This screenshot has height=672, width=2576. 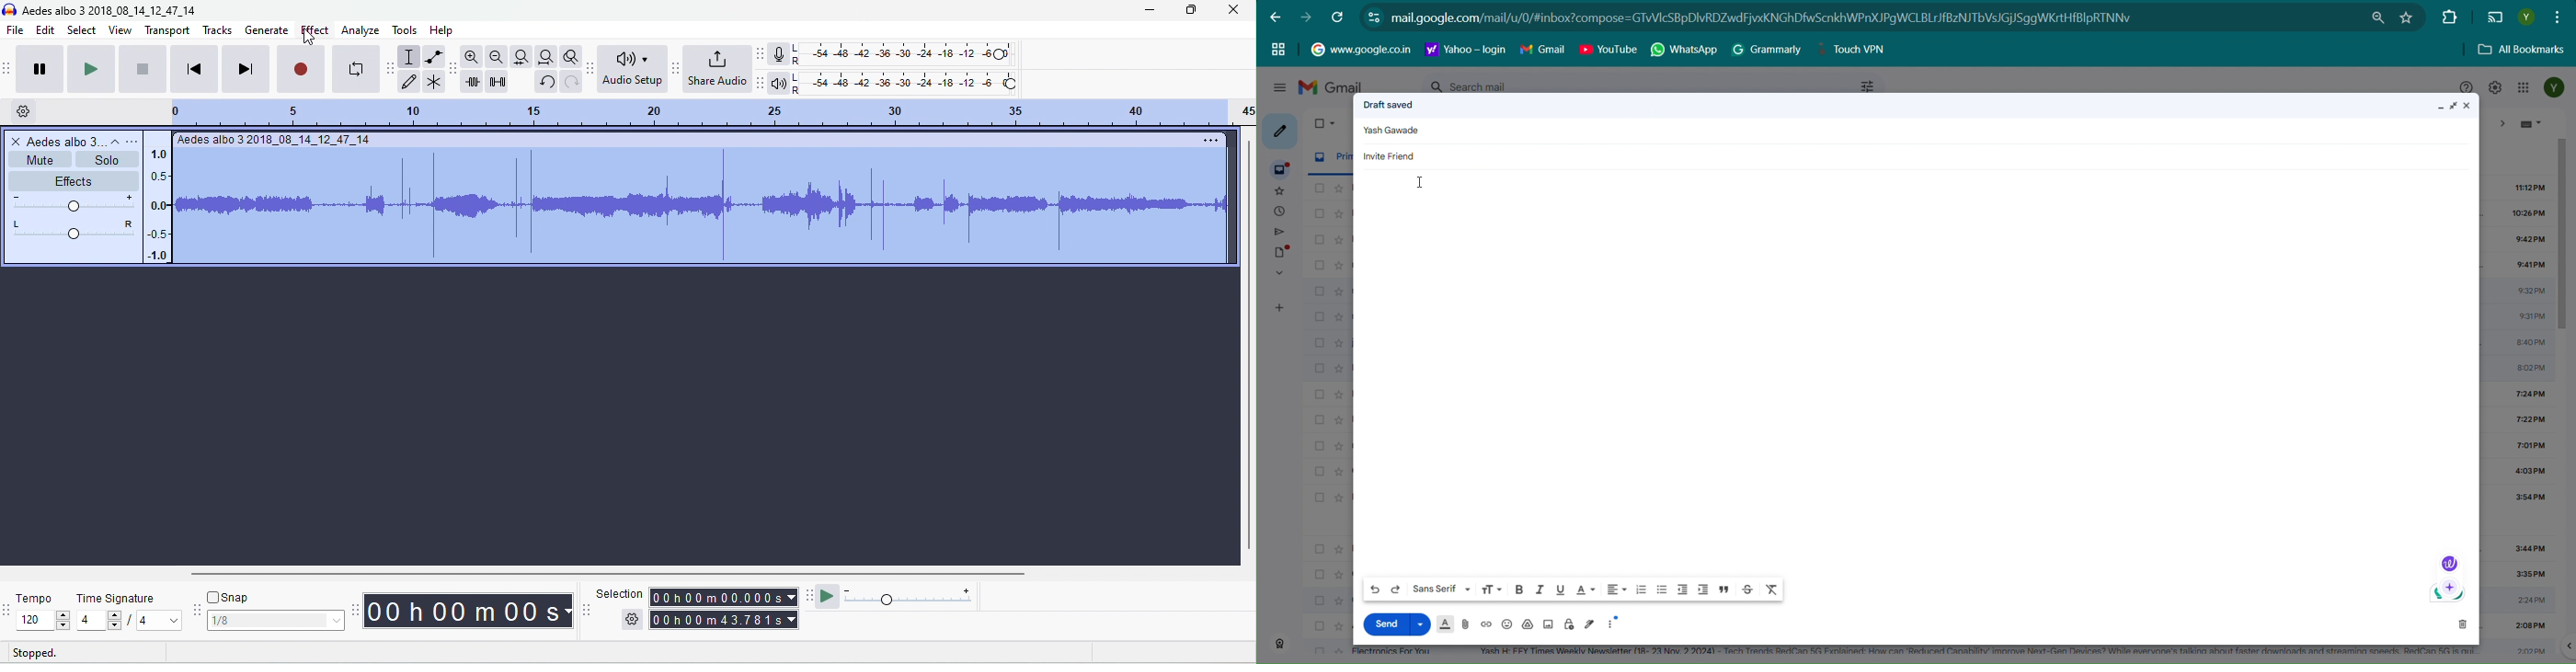 I want to click on Install Lemmy.world, so click(x=2380, y=18).